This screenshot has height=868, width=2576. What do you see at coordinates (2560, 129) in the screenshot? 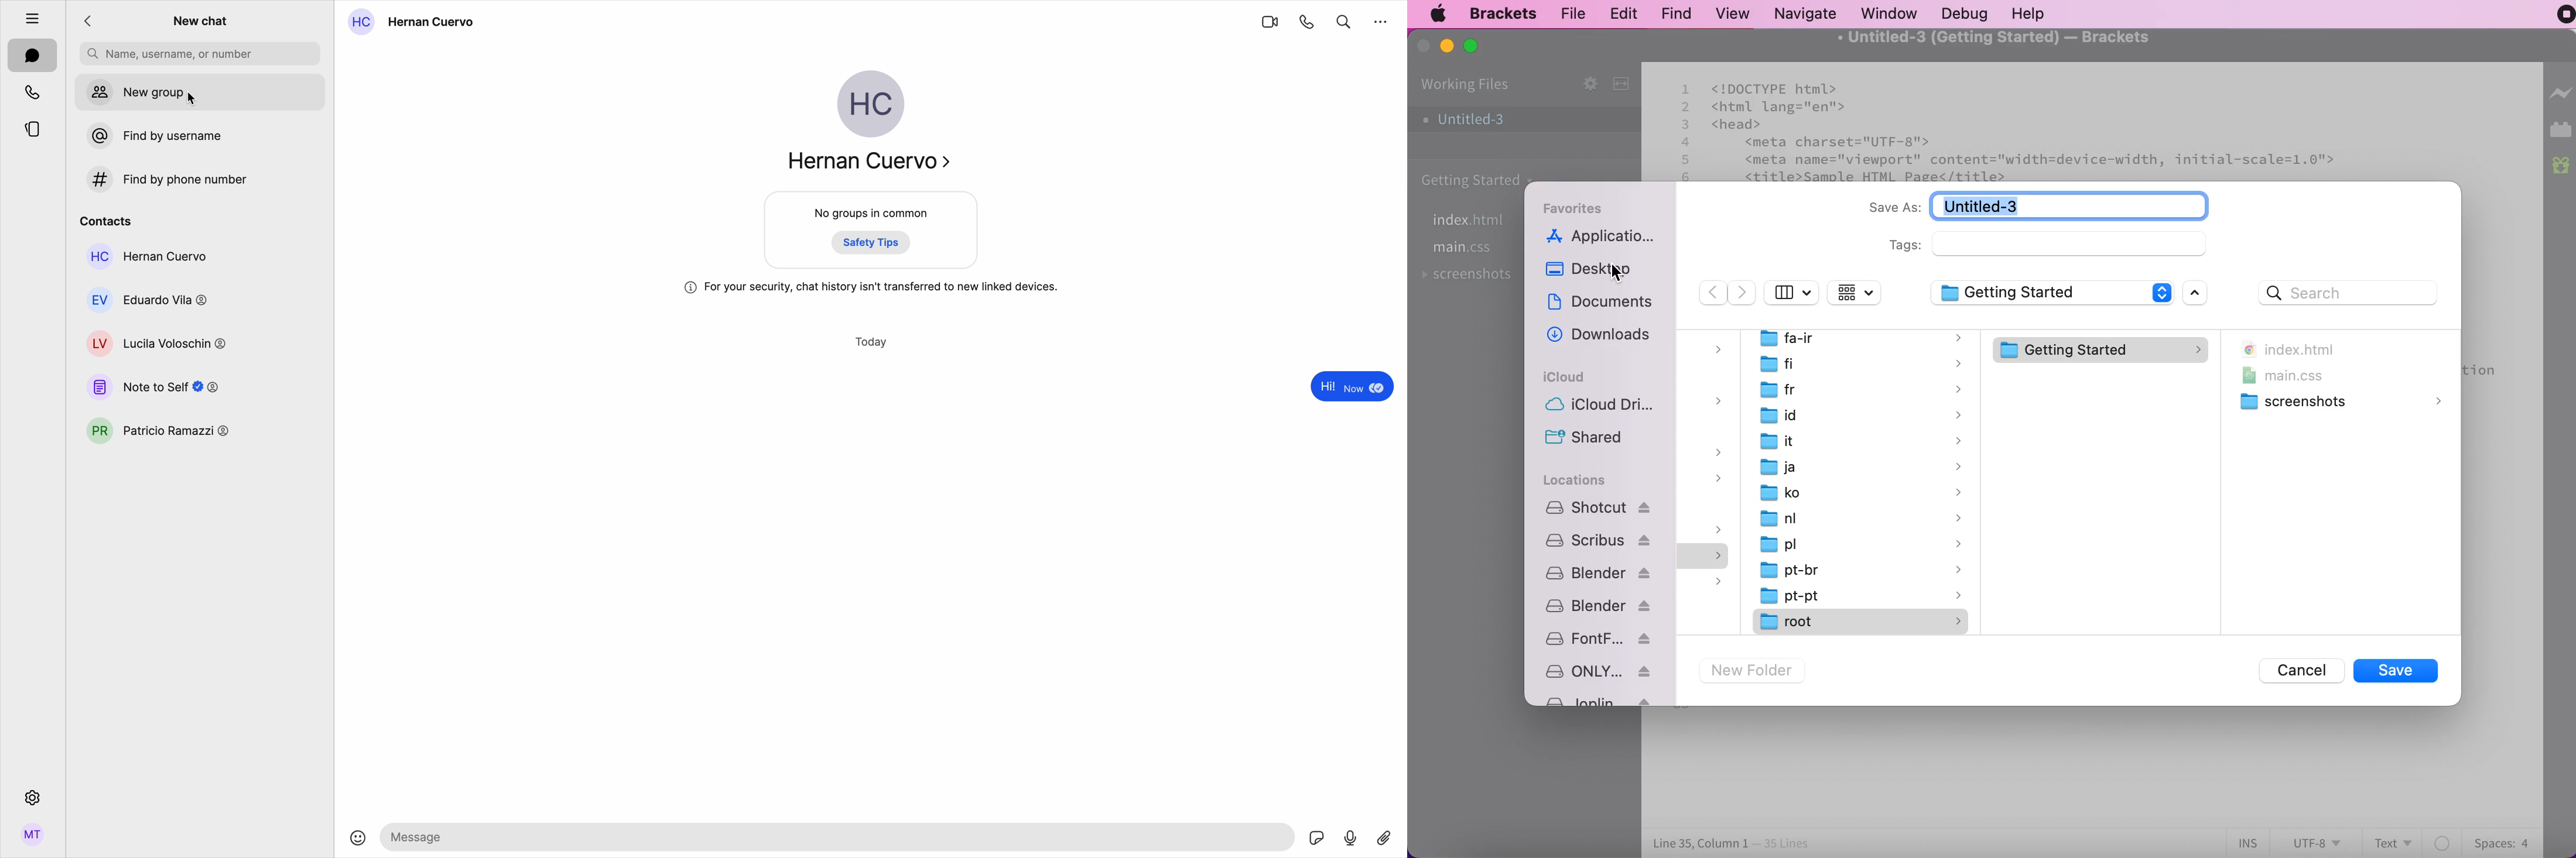
I see `extension manager` at bounding box center [2560, 129].